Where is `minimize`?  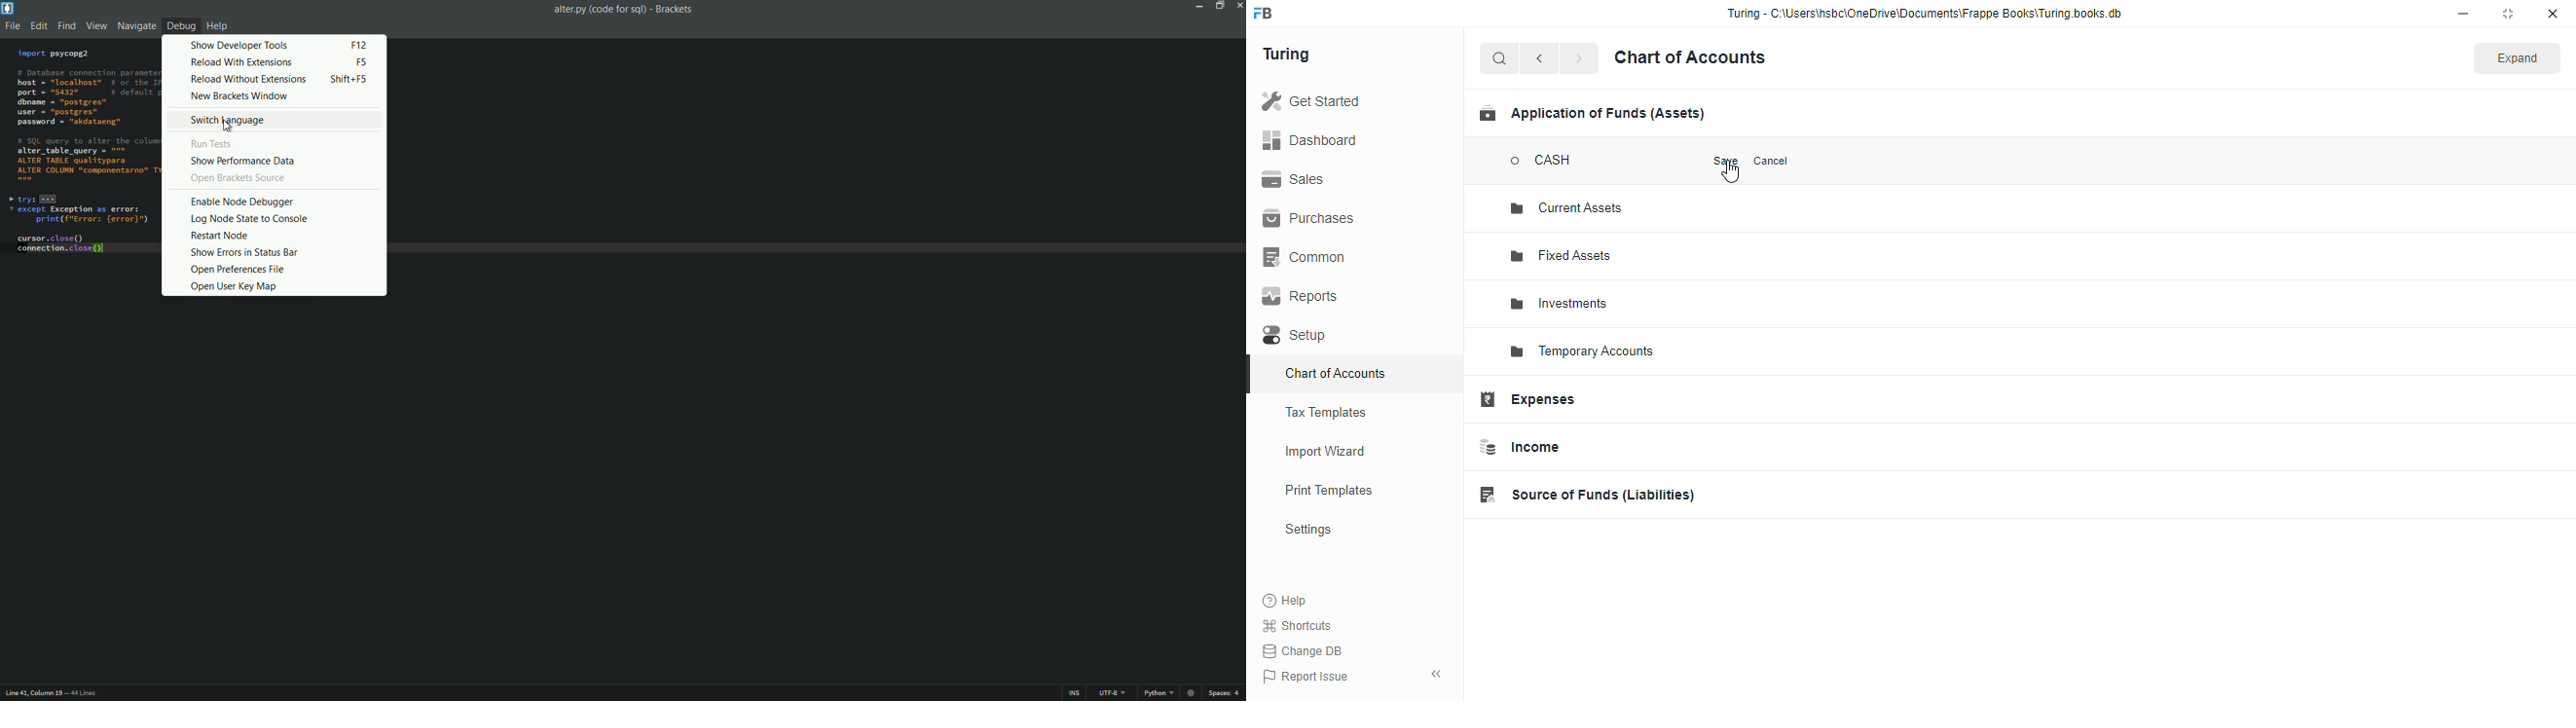
minimize is located at coordinates (2463, 14).